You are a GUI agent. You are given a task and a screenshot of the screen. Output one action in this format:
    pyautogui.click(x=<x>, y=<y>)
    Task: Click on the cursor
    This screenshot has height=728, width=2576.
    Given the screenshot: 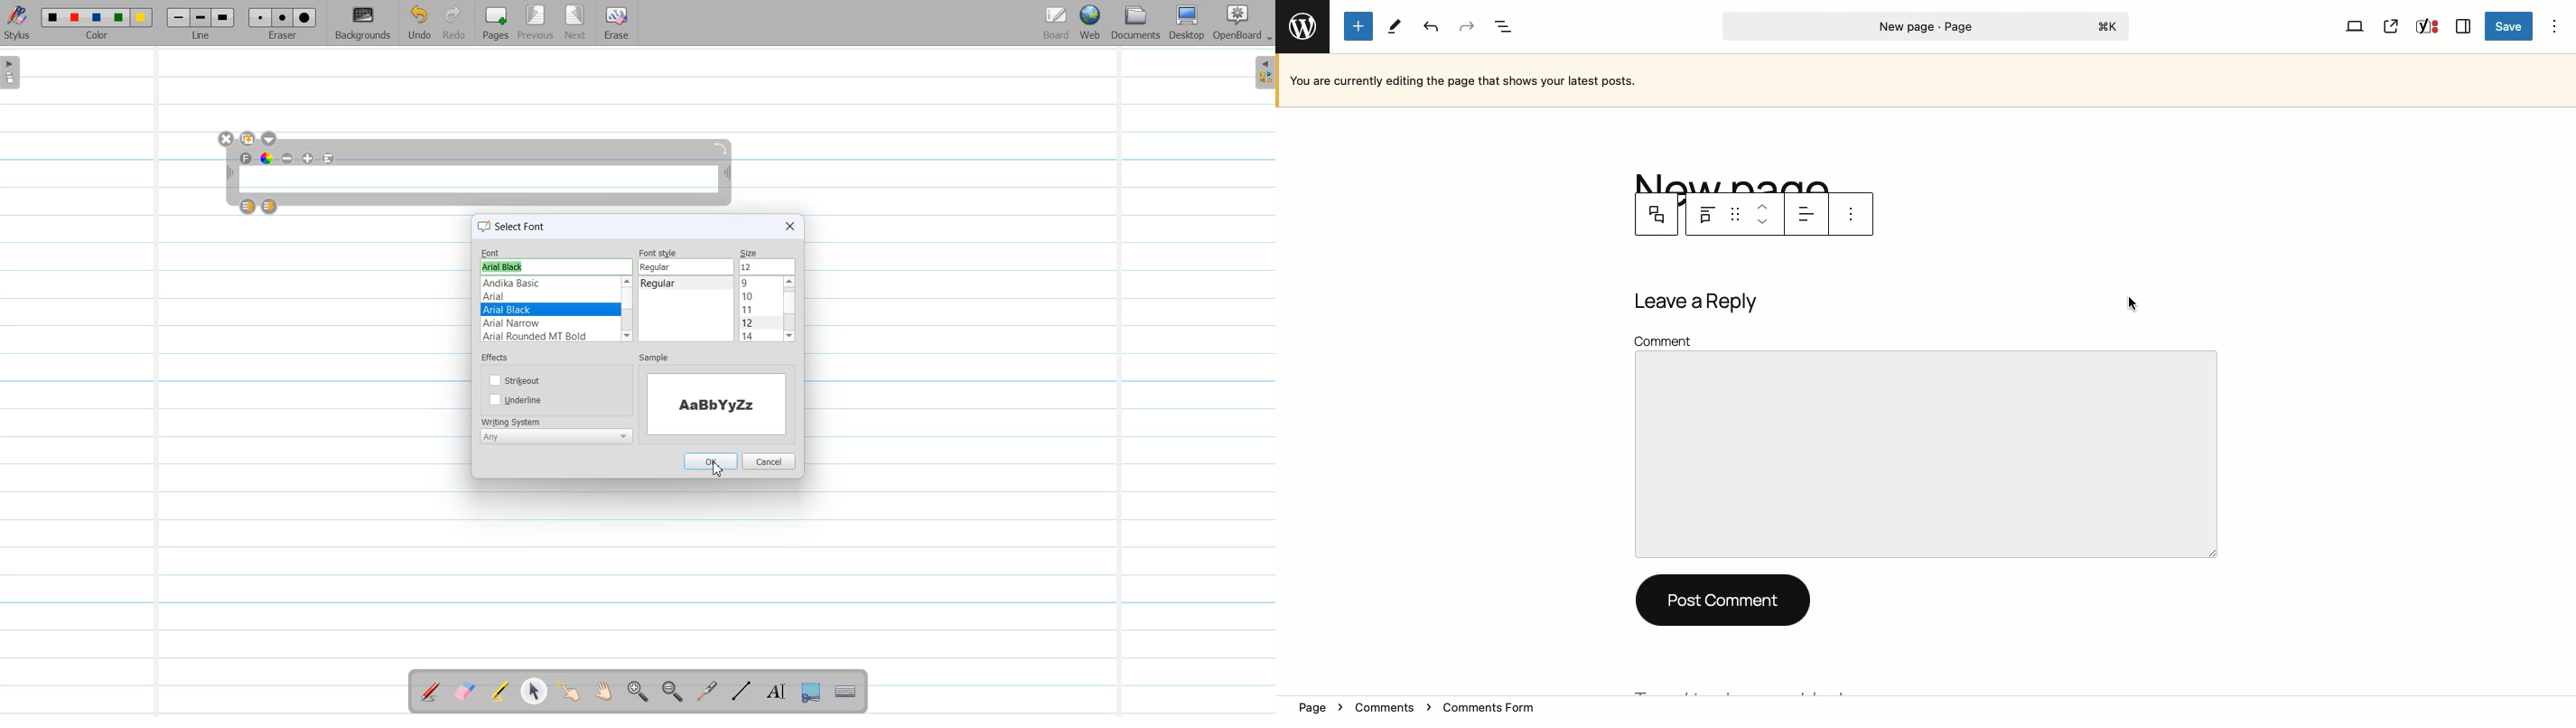 What is the action you would take?
    pyautogui.click(x=2133, y=306)
    